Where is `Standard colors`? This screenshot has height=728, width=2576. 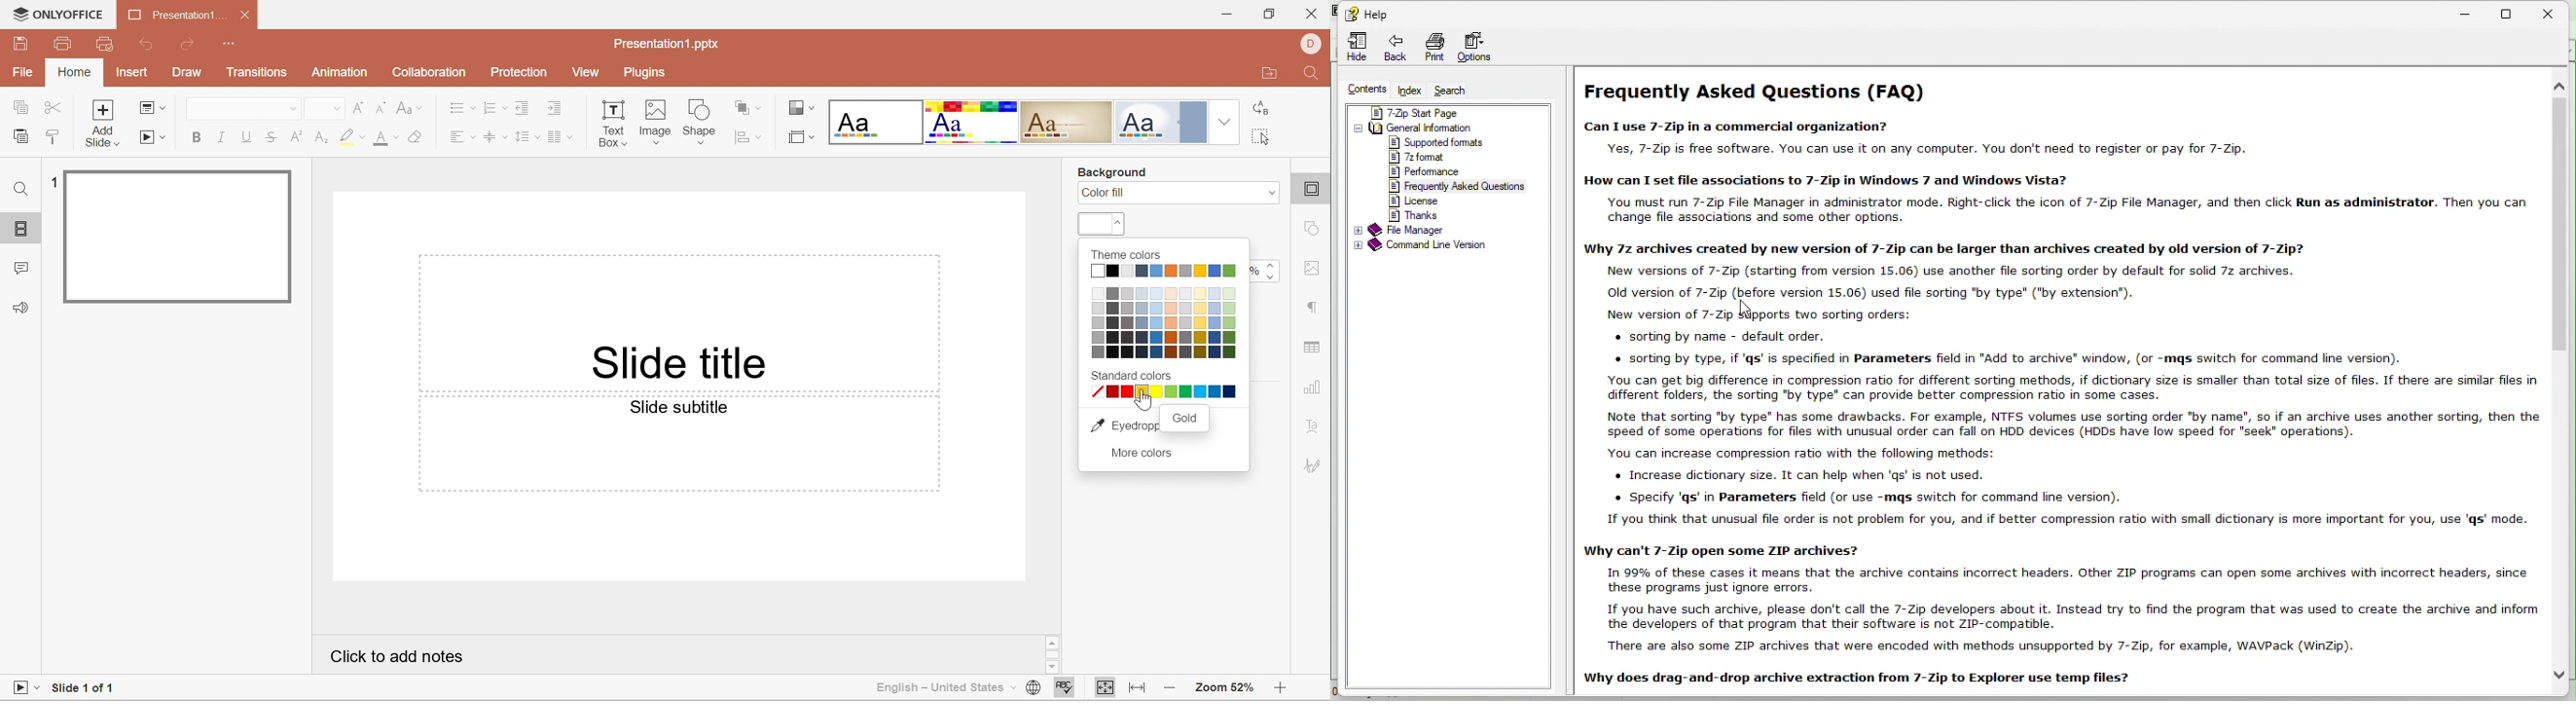
Standard colors is located at coordinates (1165, 392).